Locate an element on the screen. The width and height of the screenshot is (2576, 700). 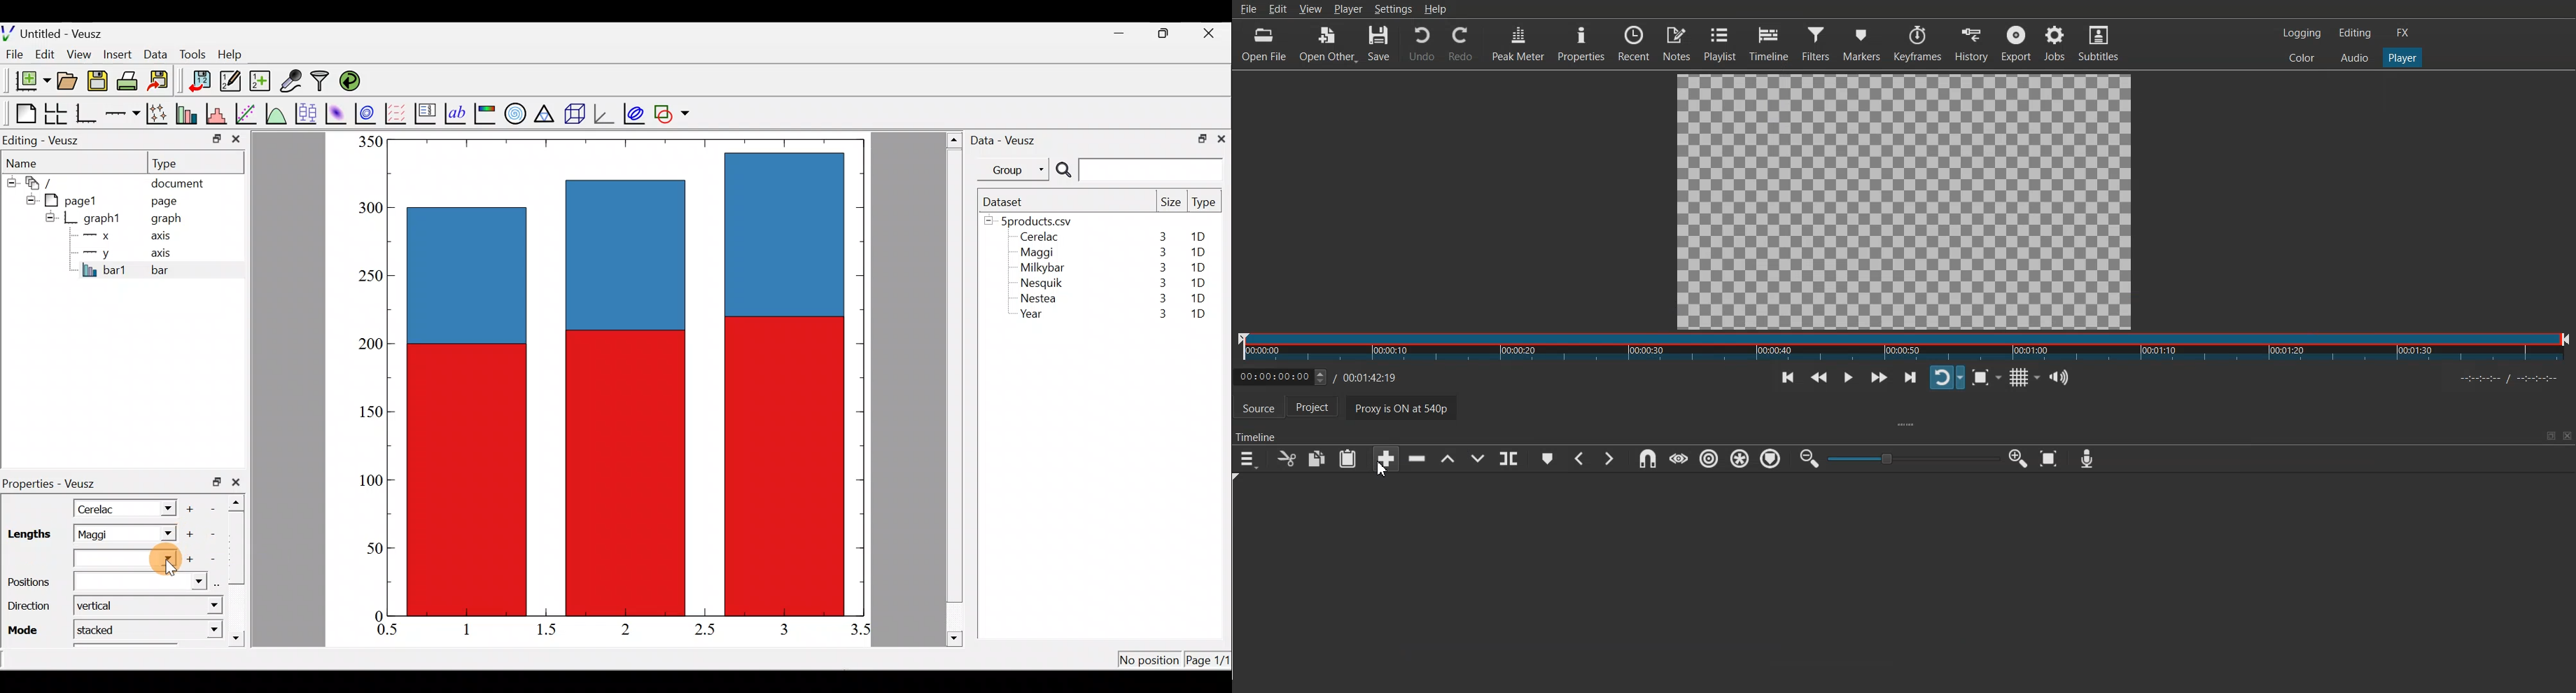
Project is located at coordinates (1320, 409).